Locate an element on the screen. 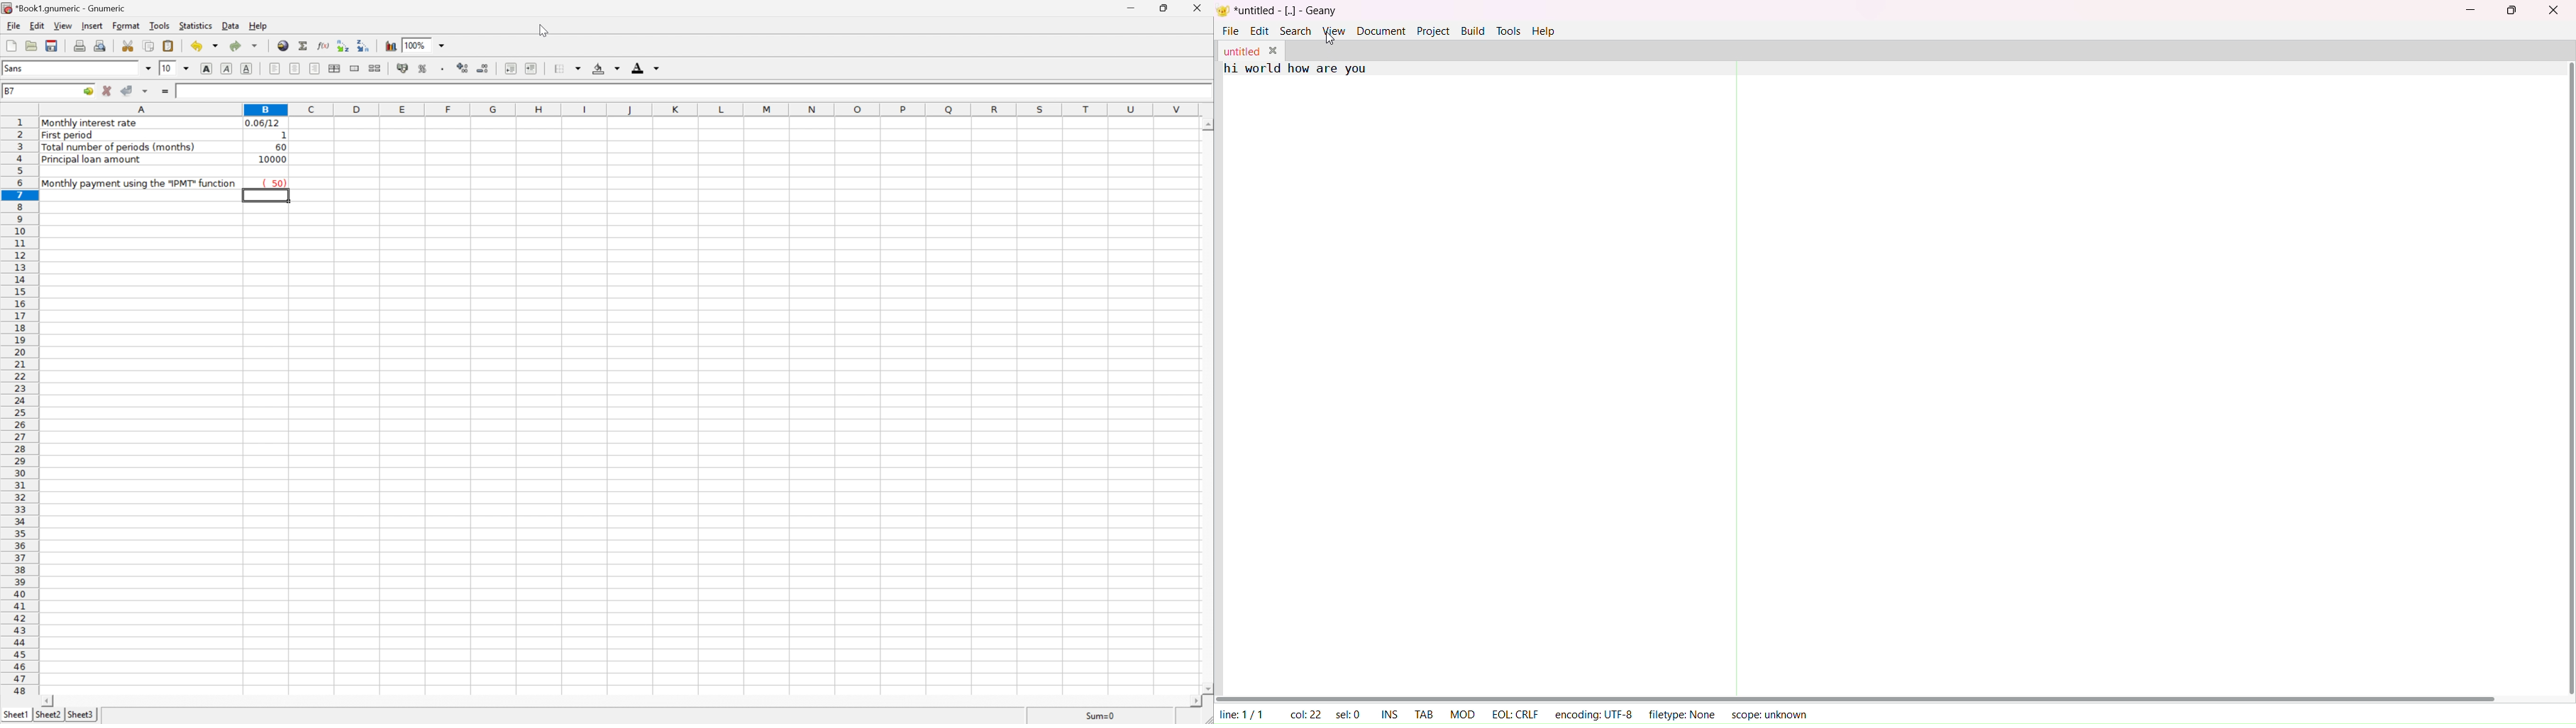 This screenshot has width=2576, height=728. 60 is located at coordinates (280, 147).